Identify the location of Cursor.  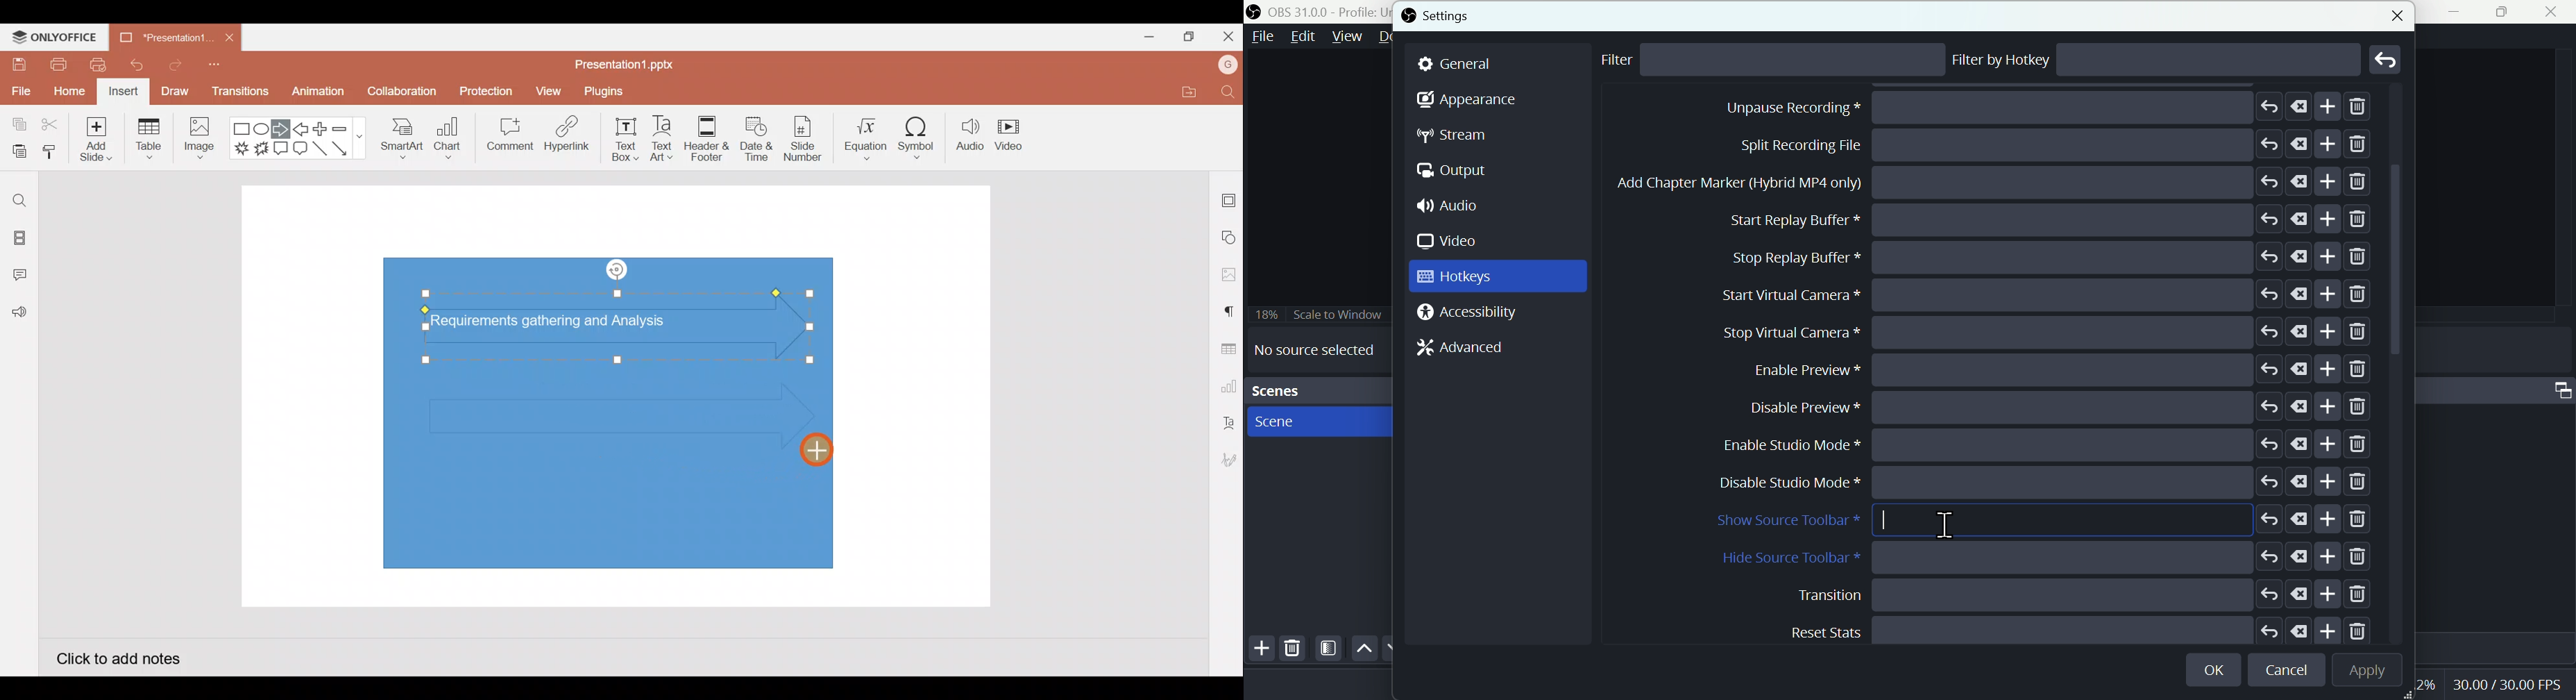
(1951, 524).